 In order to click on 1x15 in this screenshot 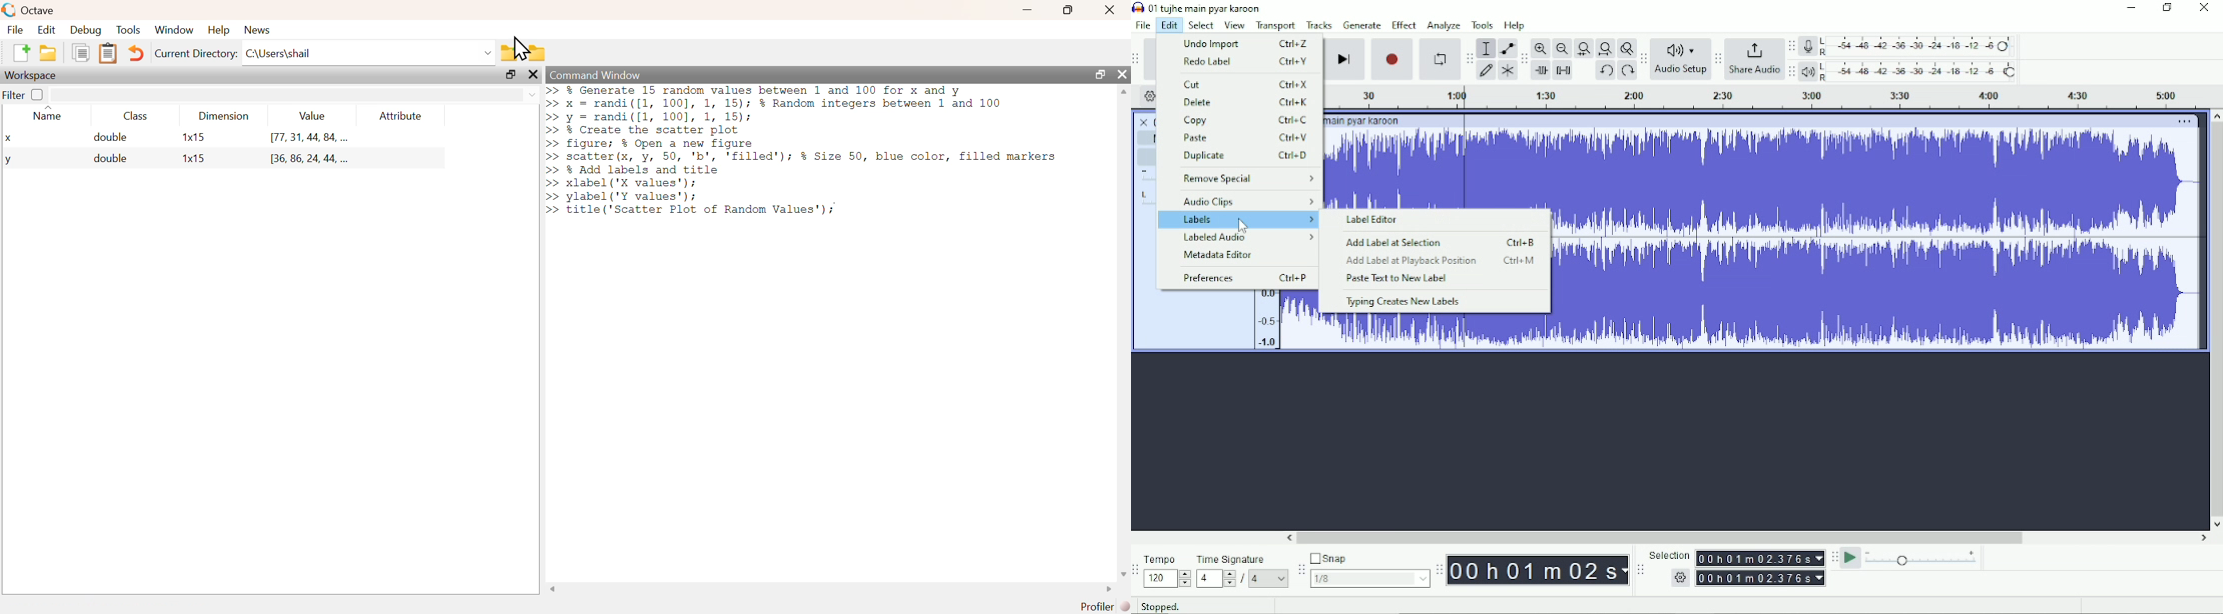, I will do `click(193, 158)`.